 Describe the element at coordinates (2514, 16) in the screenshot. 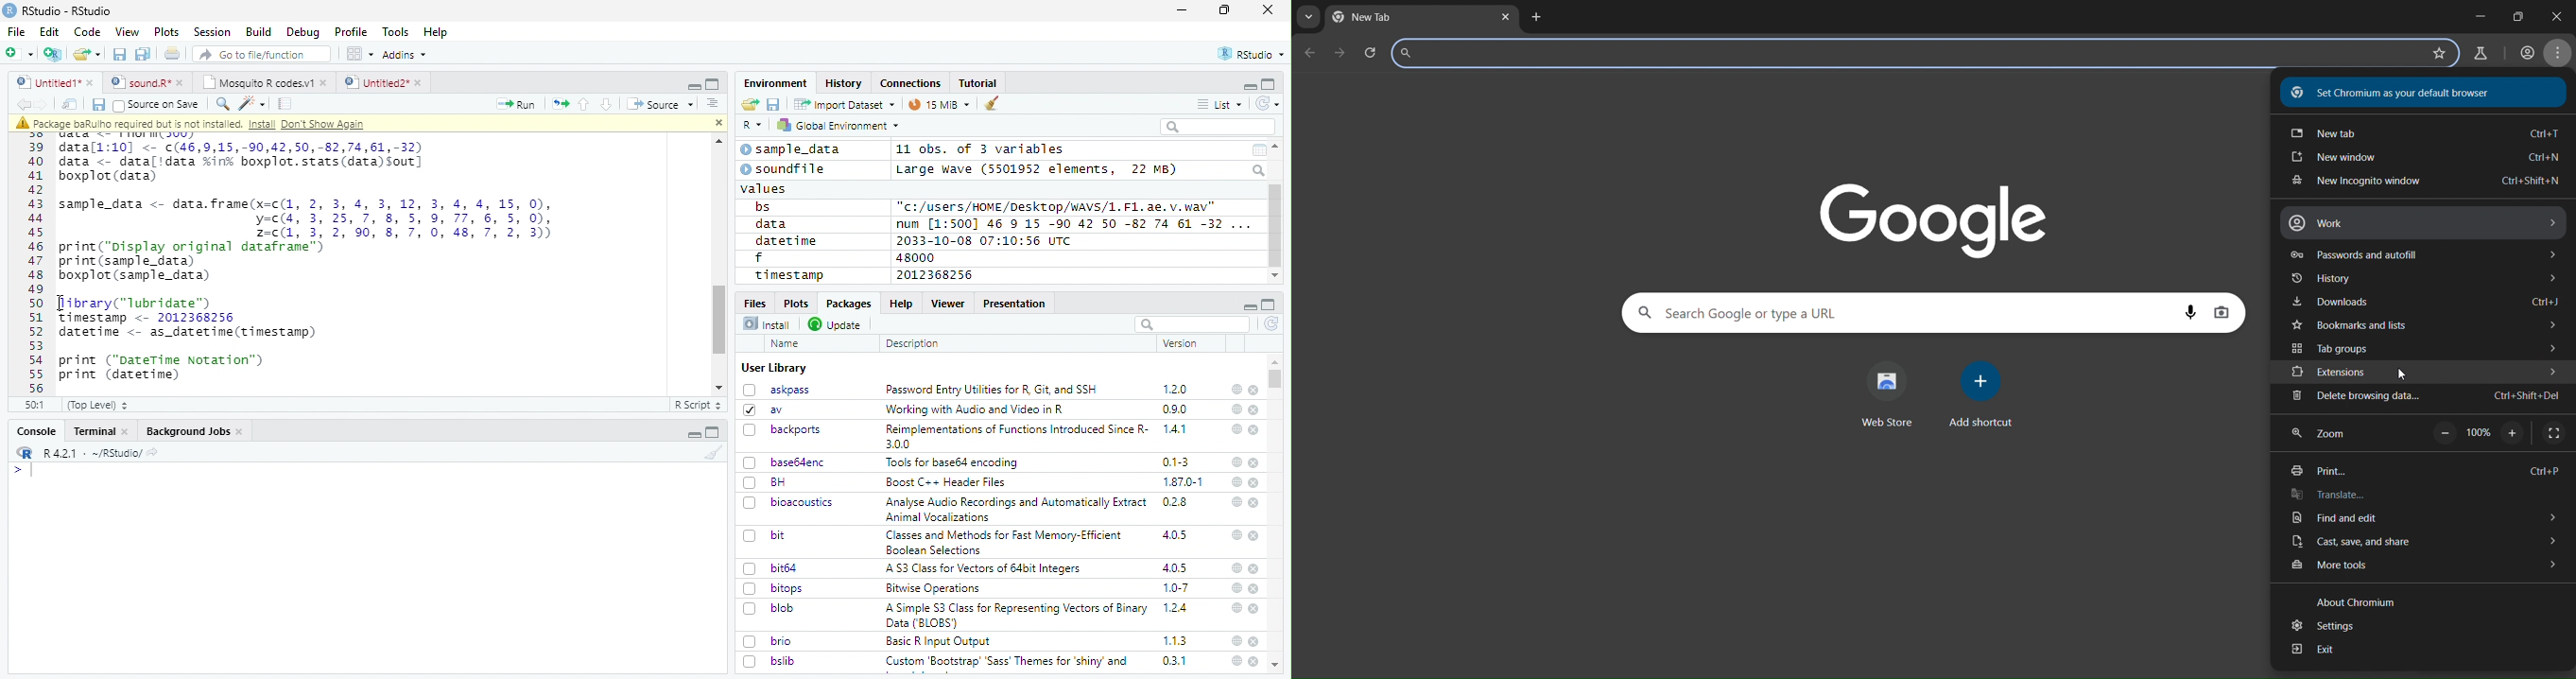

I see `maximize` at that location.